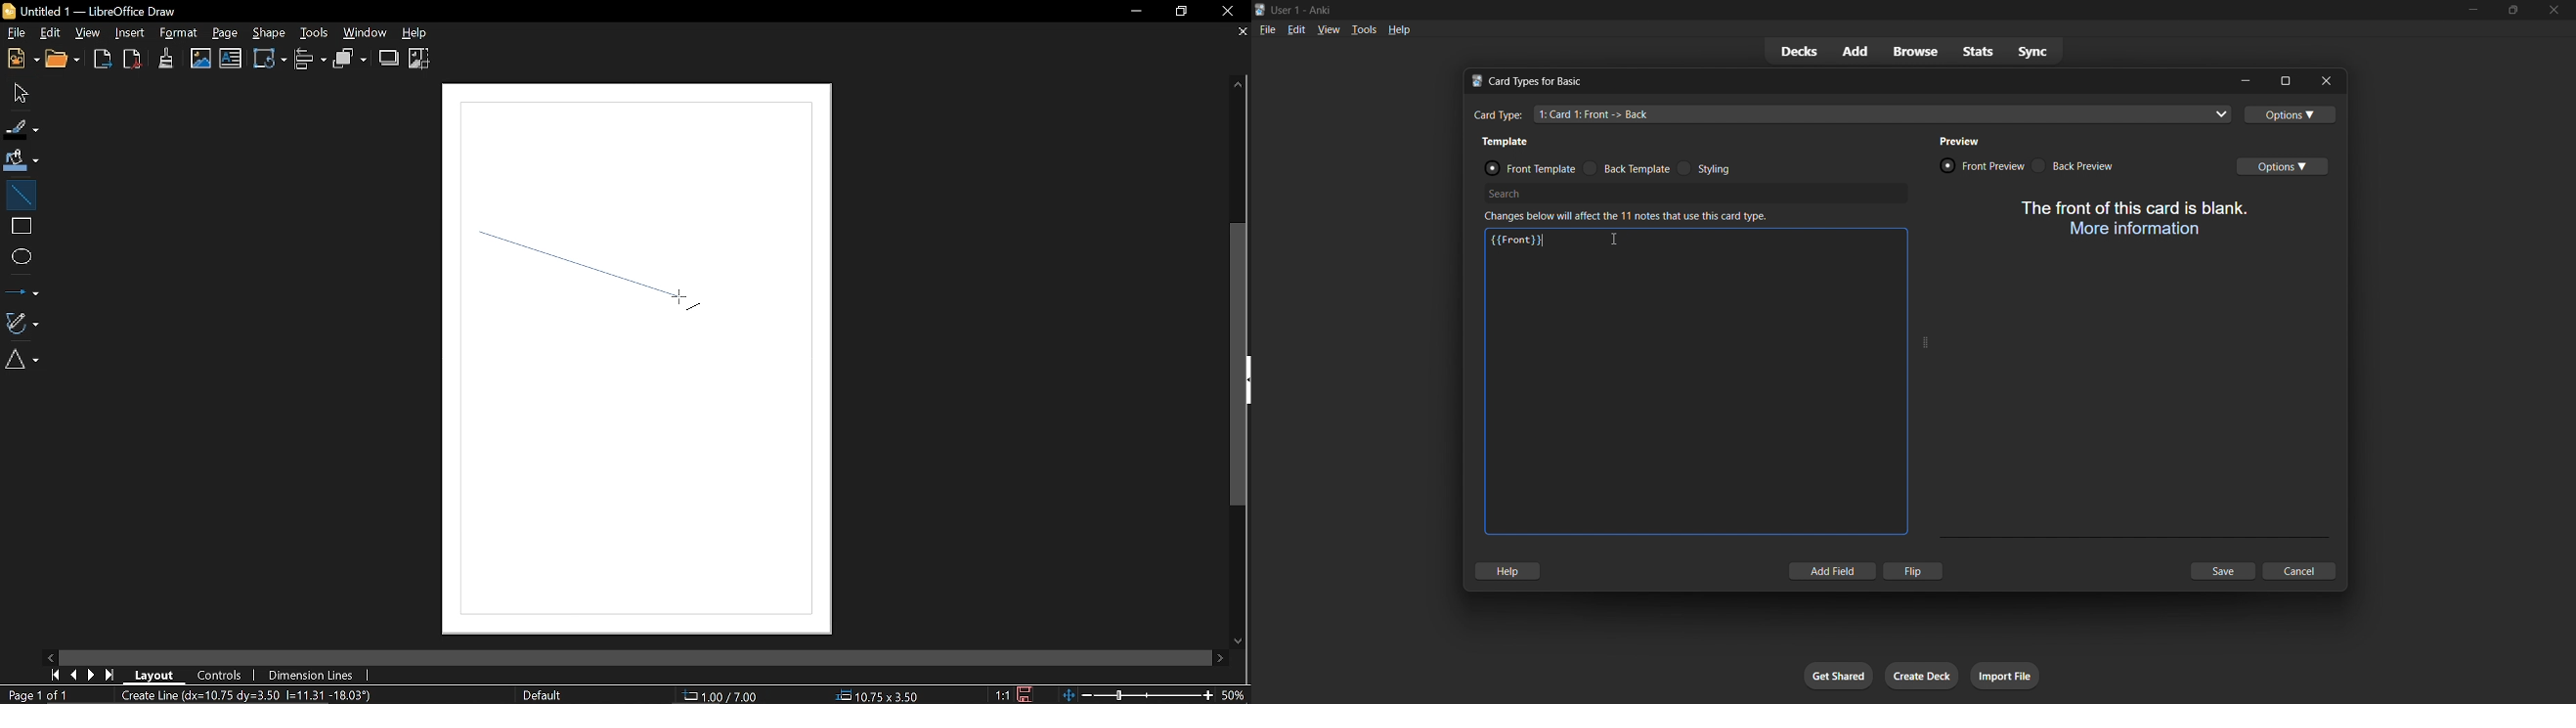  I want to click on hlep, so click(1512, 571).